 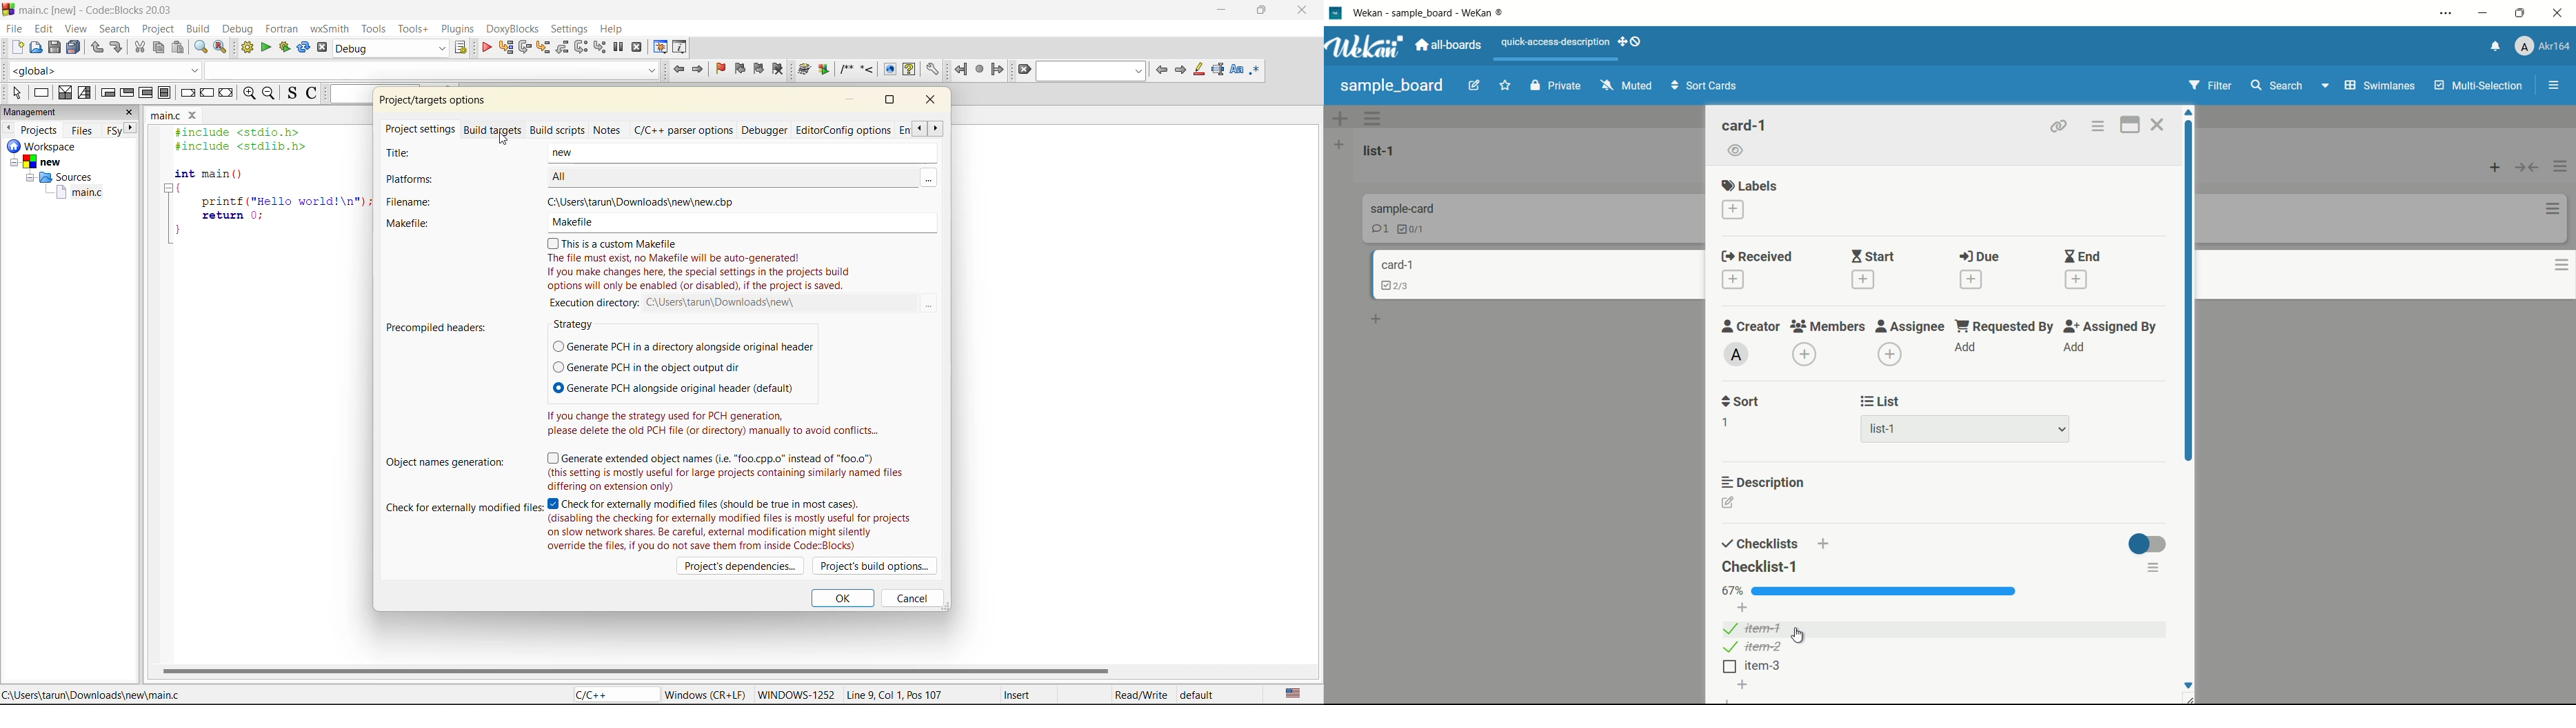 I want to click on requested by, so click(x=2003, y=326).